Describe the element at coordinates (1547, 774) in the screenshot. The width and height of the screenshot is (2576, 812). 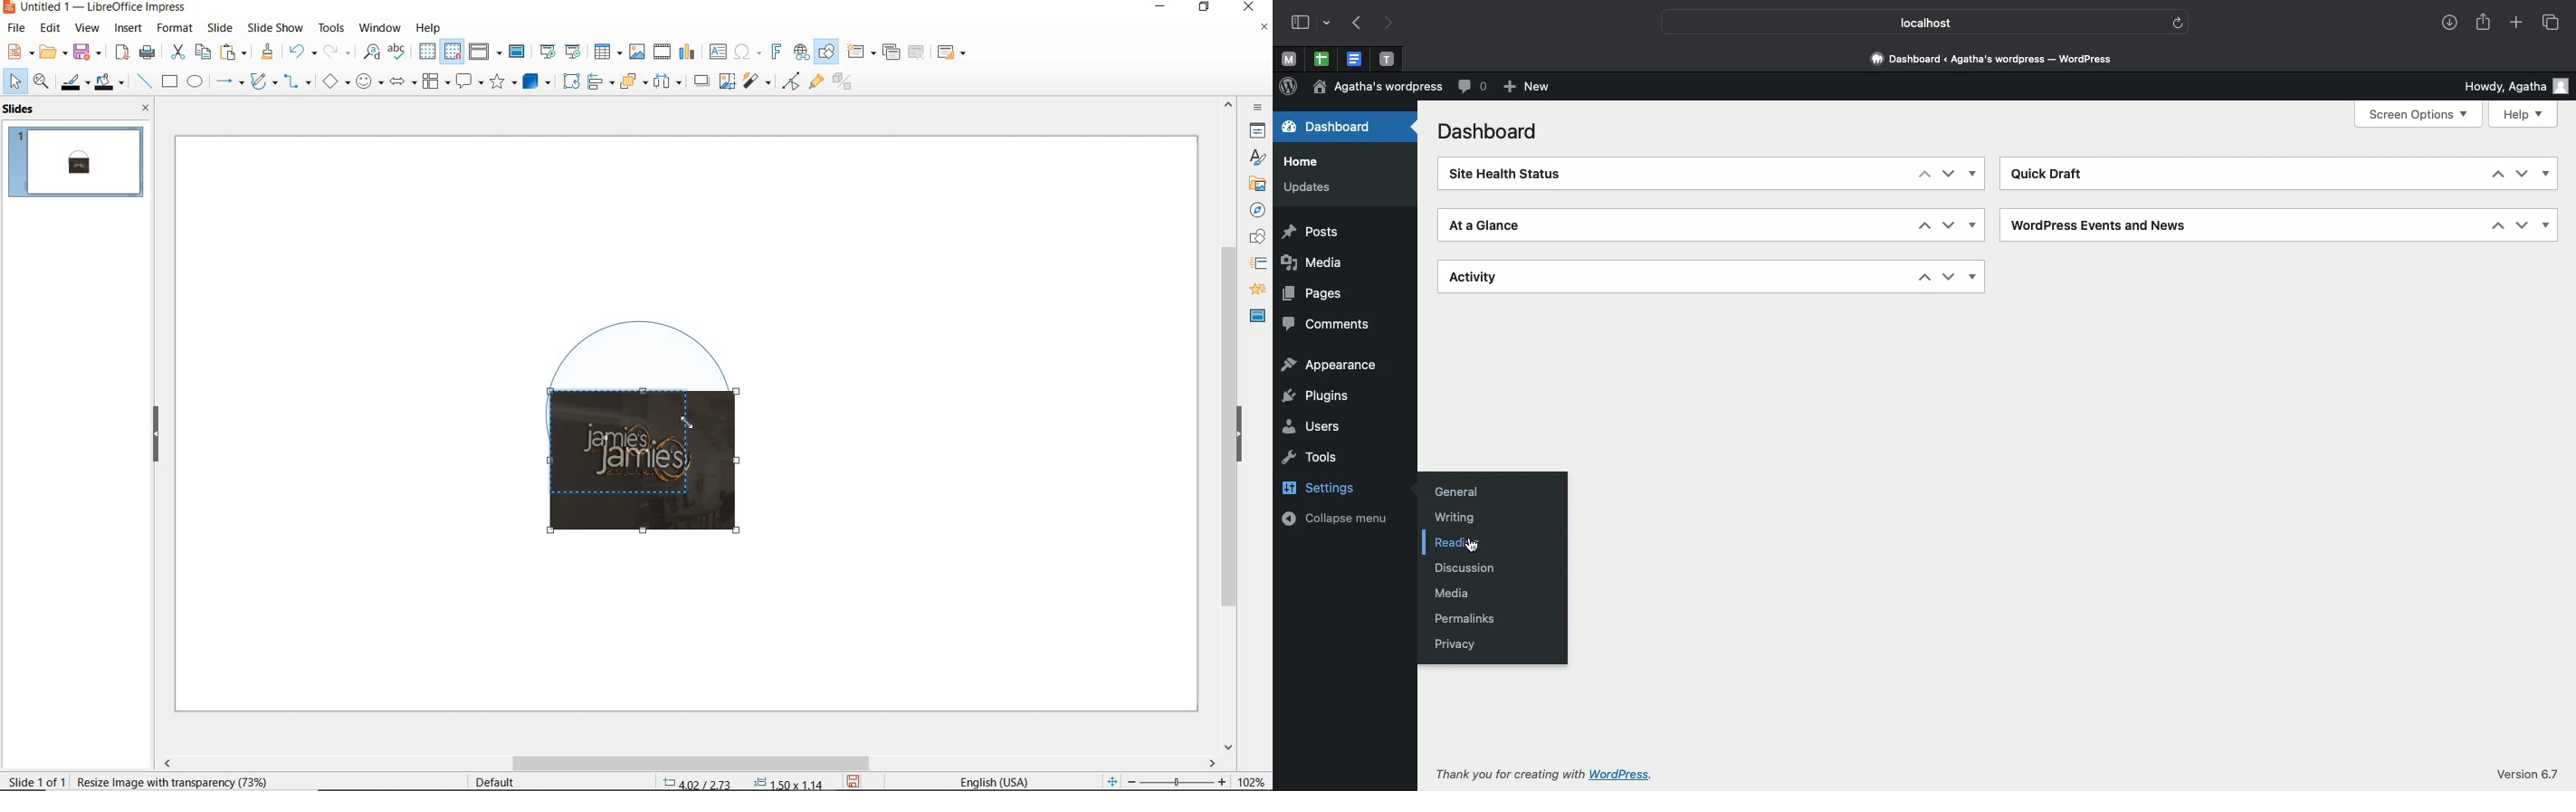
I see `Thank you for creating with Wordpress` at that location.